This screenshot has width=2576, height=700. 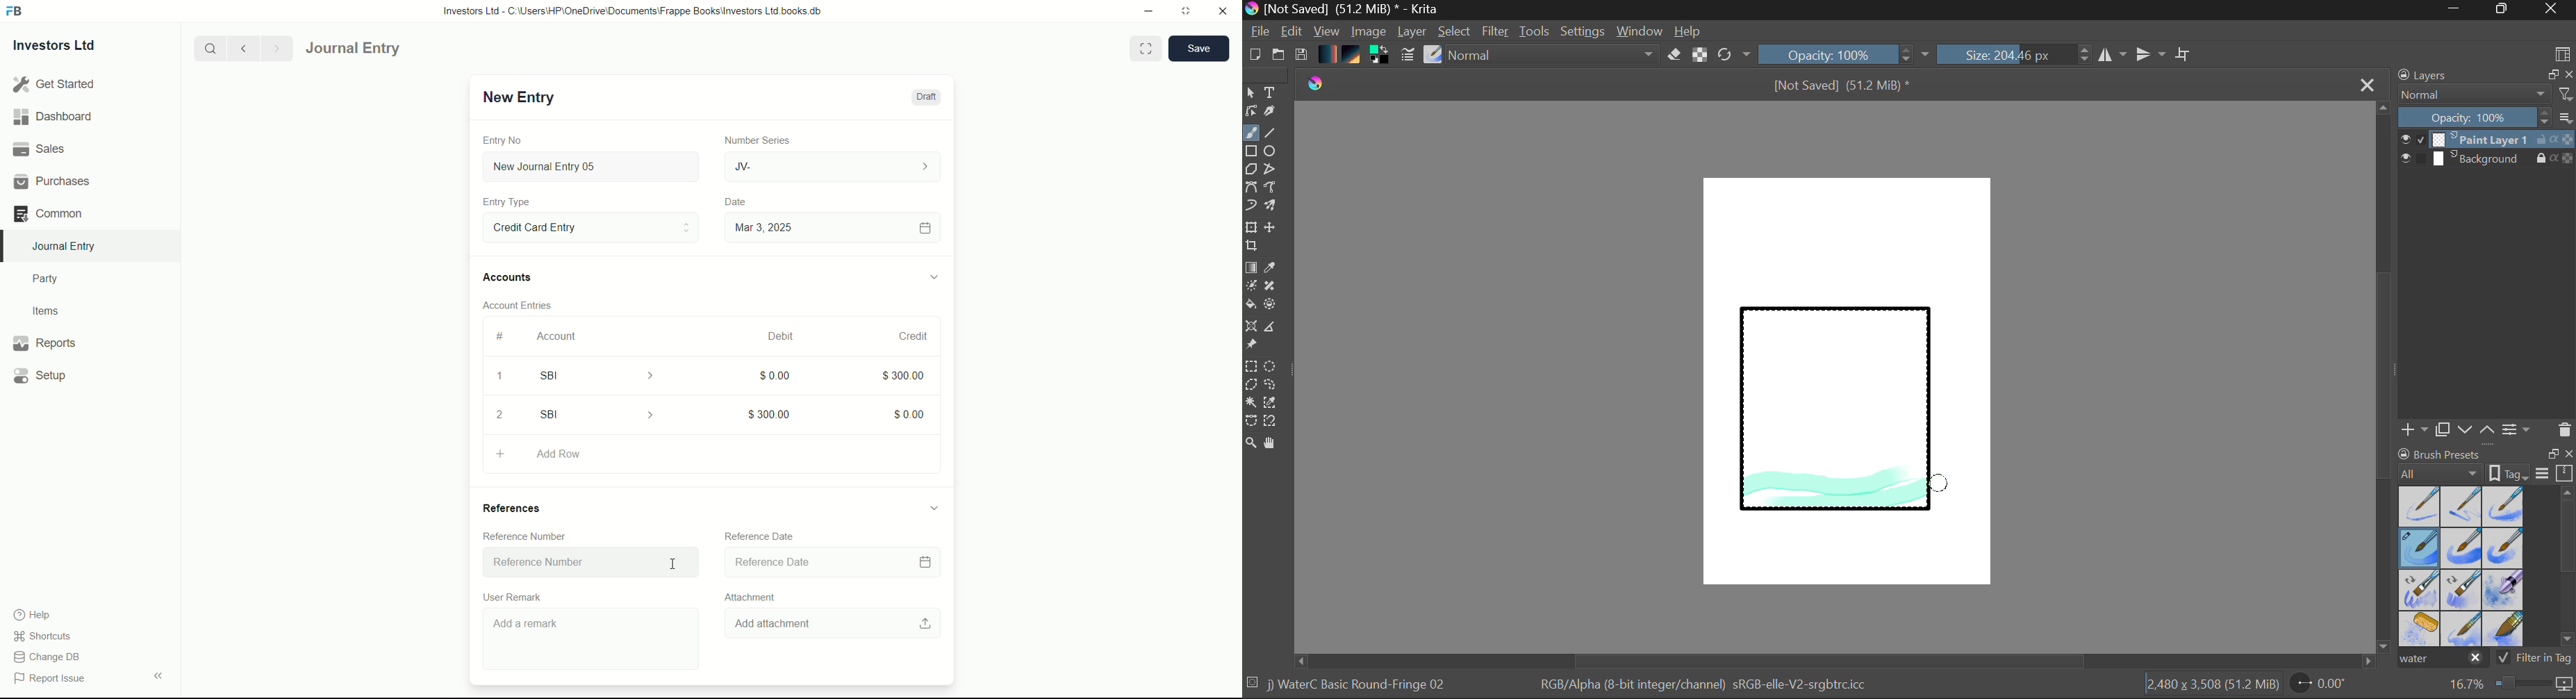 I want to click on Reference Date, so click(x=759, y=535).